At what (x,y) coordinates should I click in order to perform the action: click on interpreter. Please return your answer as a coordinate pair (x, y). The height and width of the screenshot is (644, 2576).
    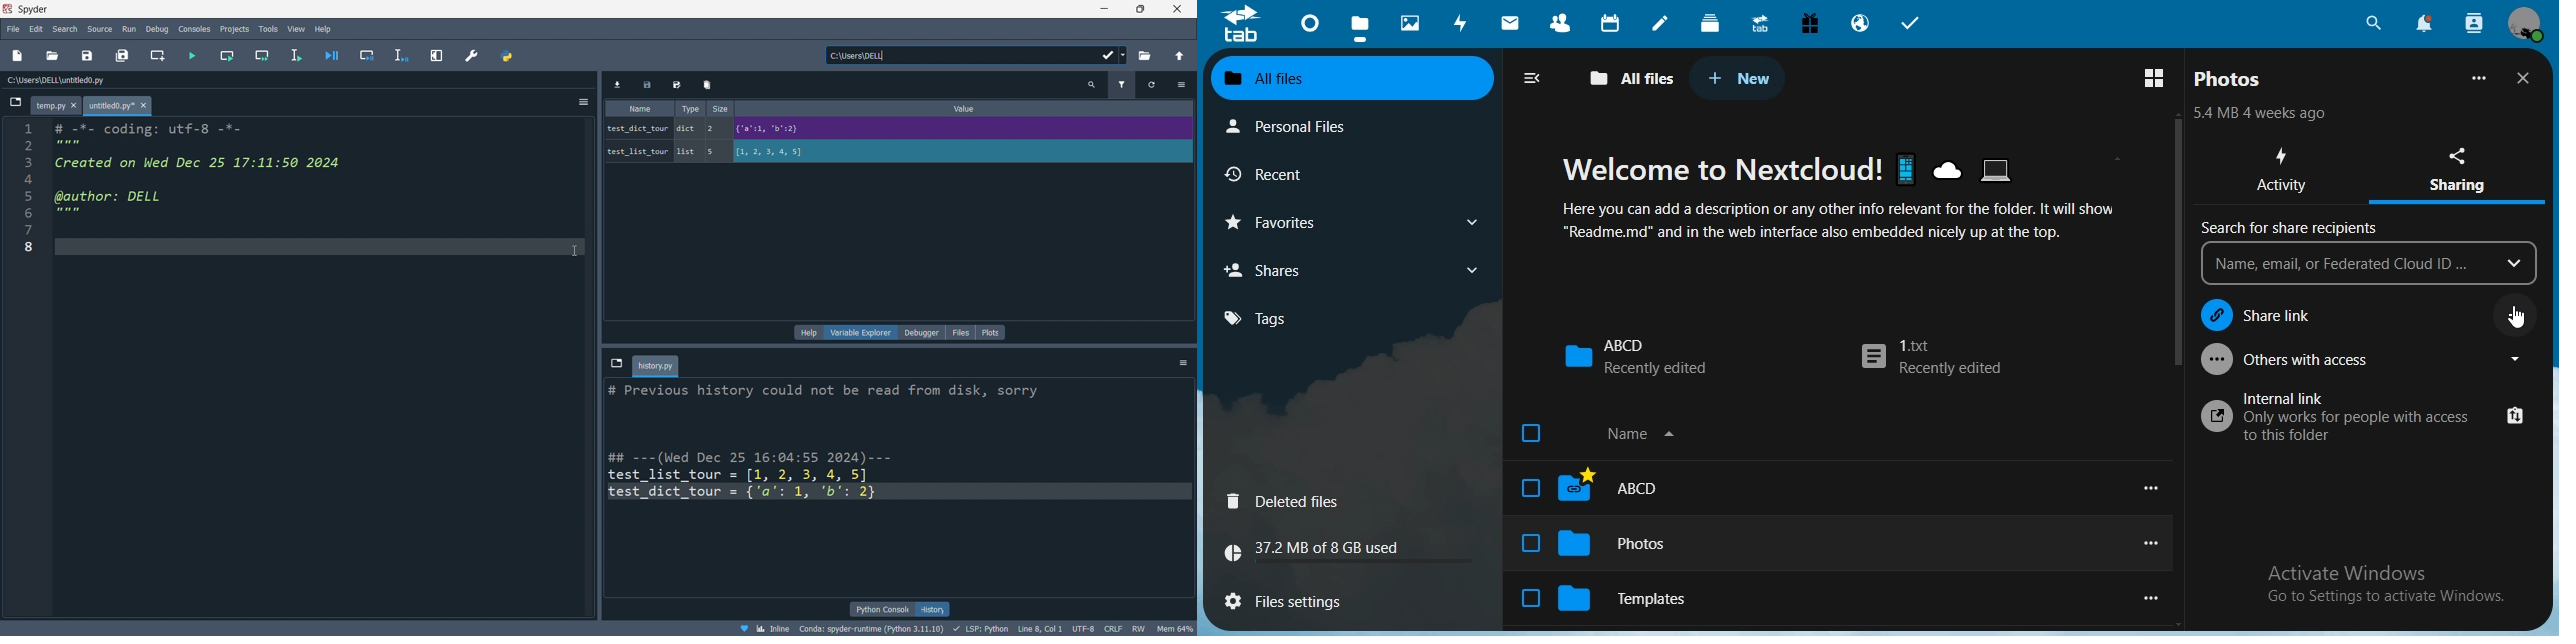
    Looking at the image, I should click on (873, 629).